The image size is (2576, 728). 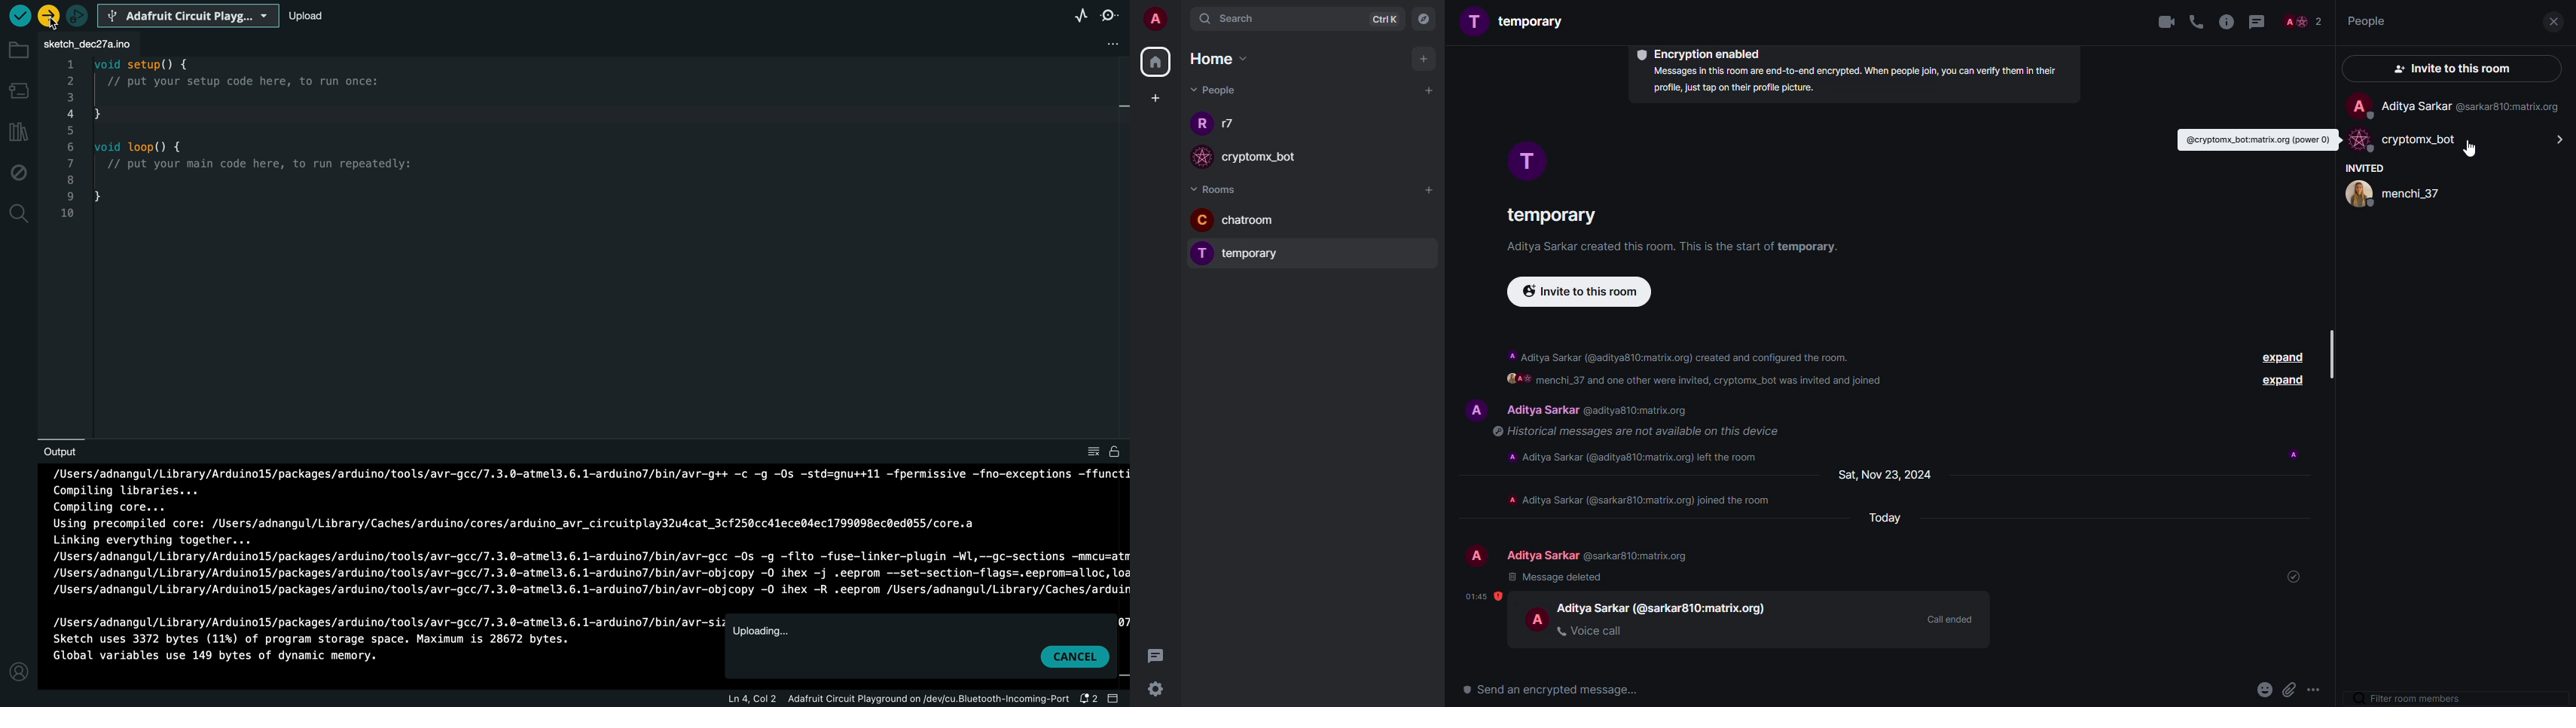 What do you see at coordinates (587, 539) in the screenshot?
I see `uploading process` at bounding box center [587, 539].